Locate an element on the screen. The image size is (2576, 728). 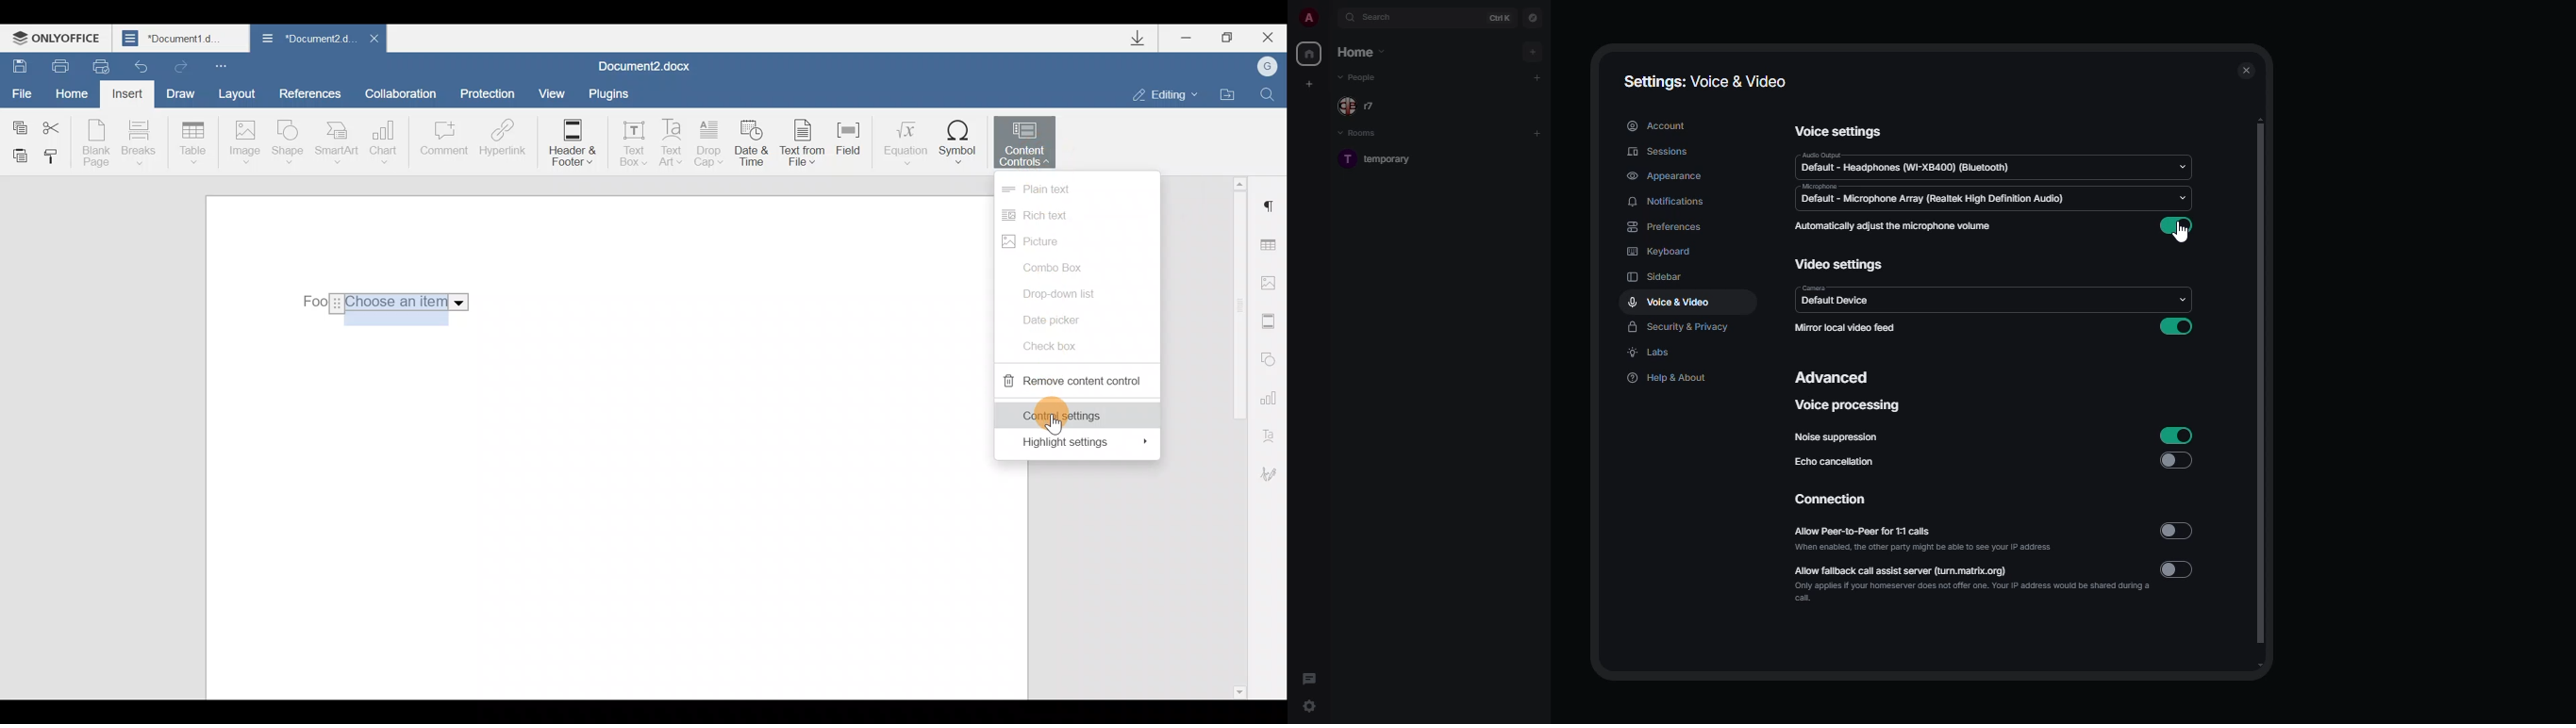
navigator is located at coordinates (1531, 19).